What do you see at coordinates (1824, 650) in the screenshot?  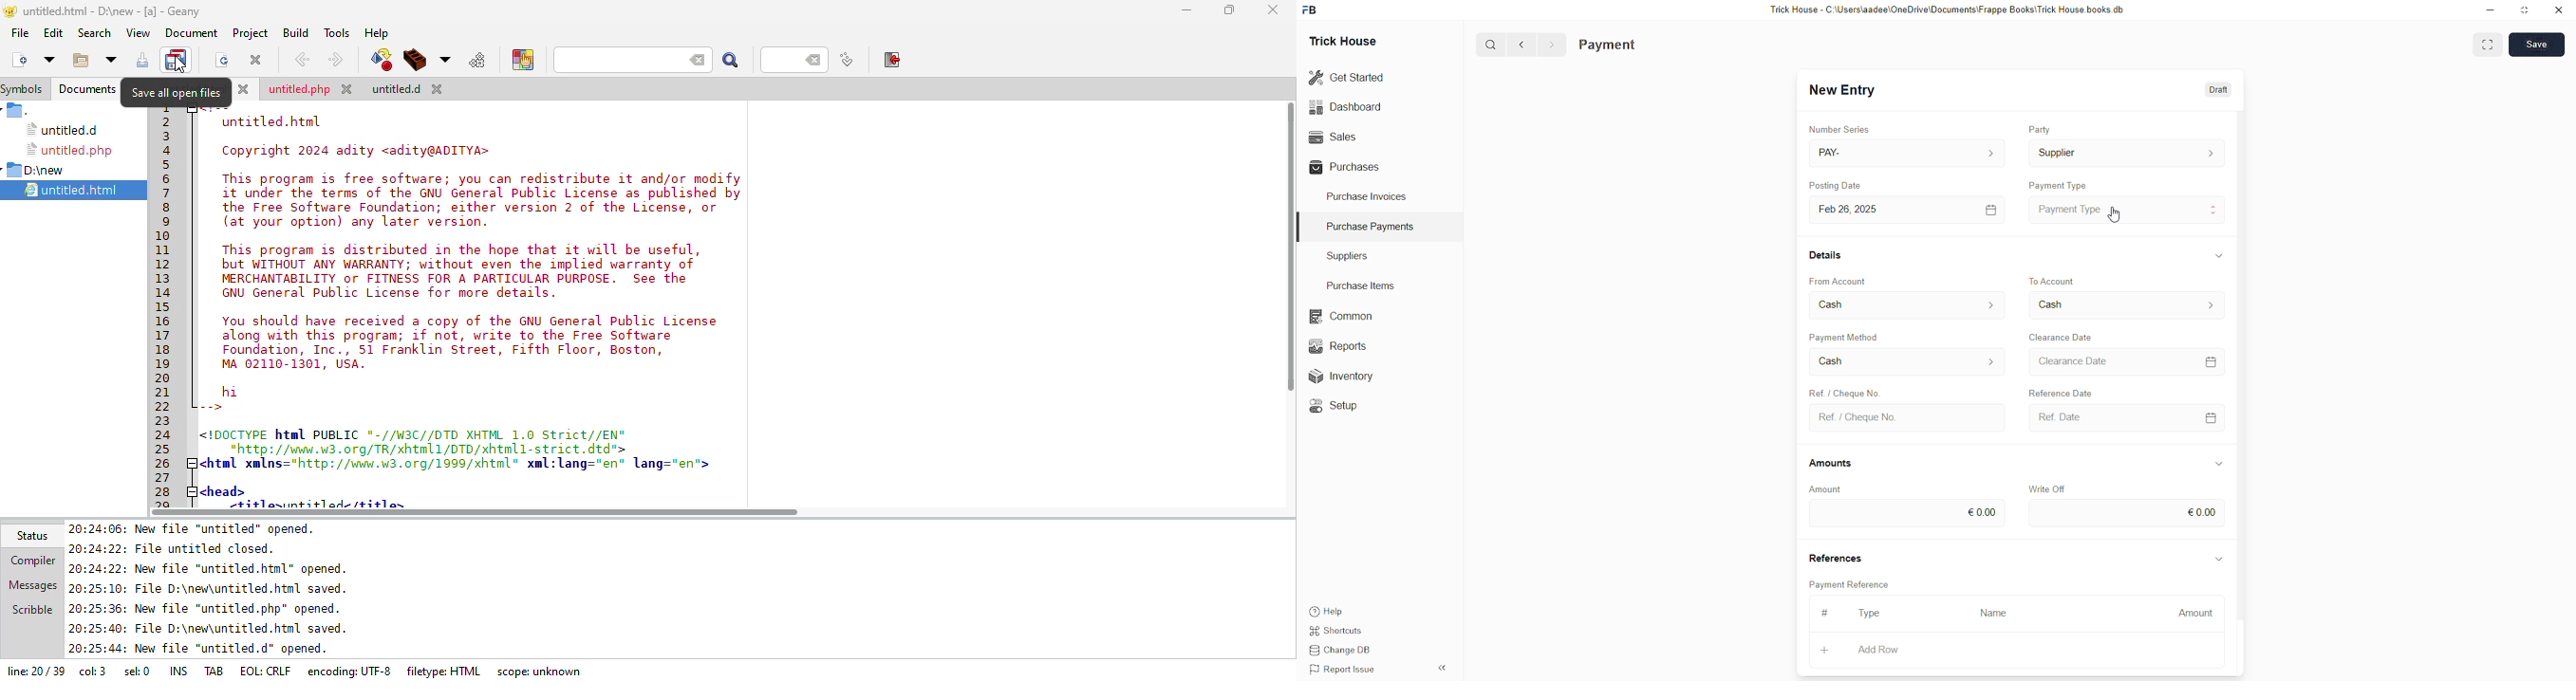 I see `+` at bounding box center [1824, 650].